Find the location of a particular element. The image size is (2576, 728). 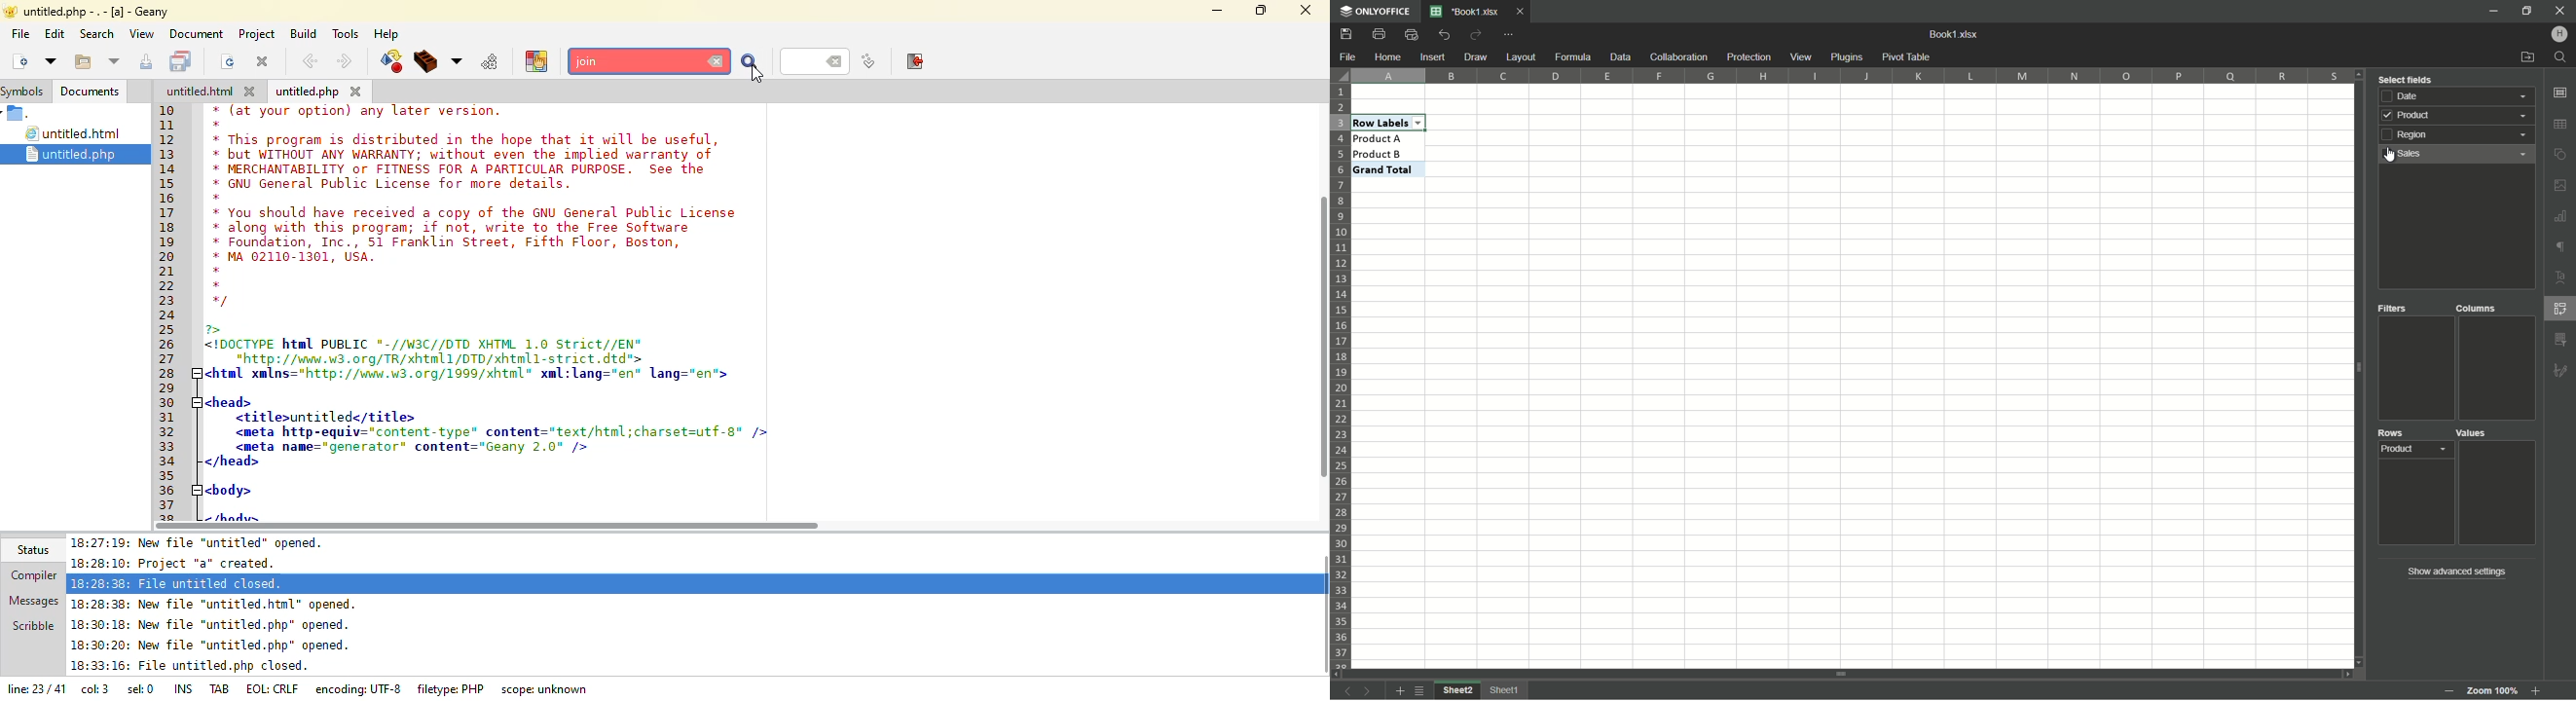

"http://www.w3.org/TR/xhtml1/DTD/xhtml1-strict.dtd"> is located at coordinates (425, 358).